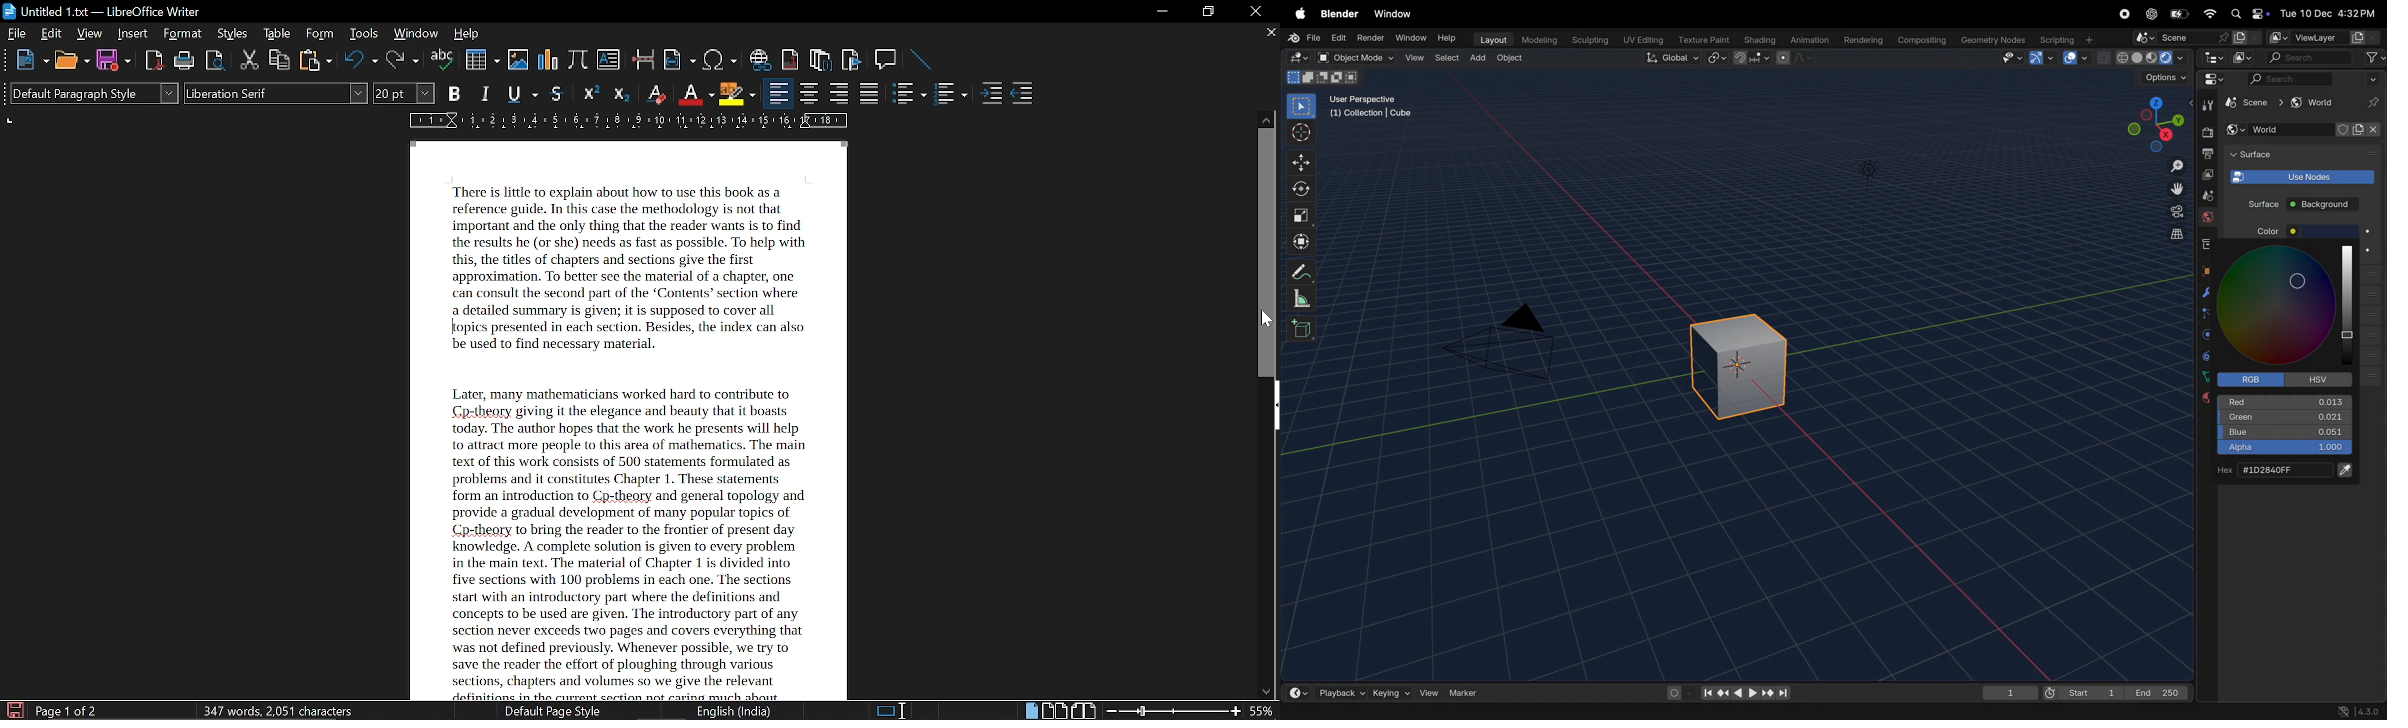 This screenshot has height=728, width=2408. Describe the element at coordinates (1353, 58) in the screenshot. I see `object mode` at that location.